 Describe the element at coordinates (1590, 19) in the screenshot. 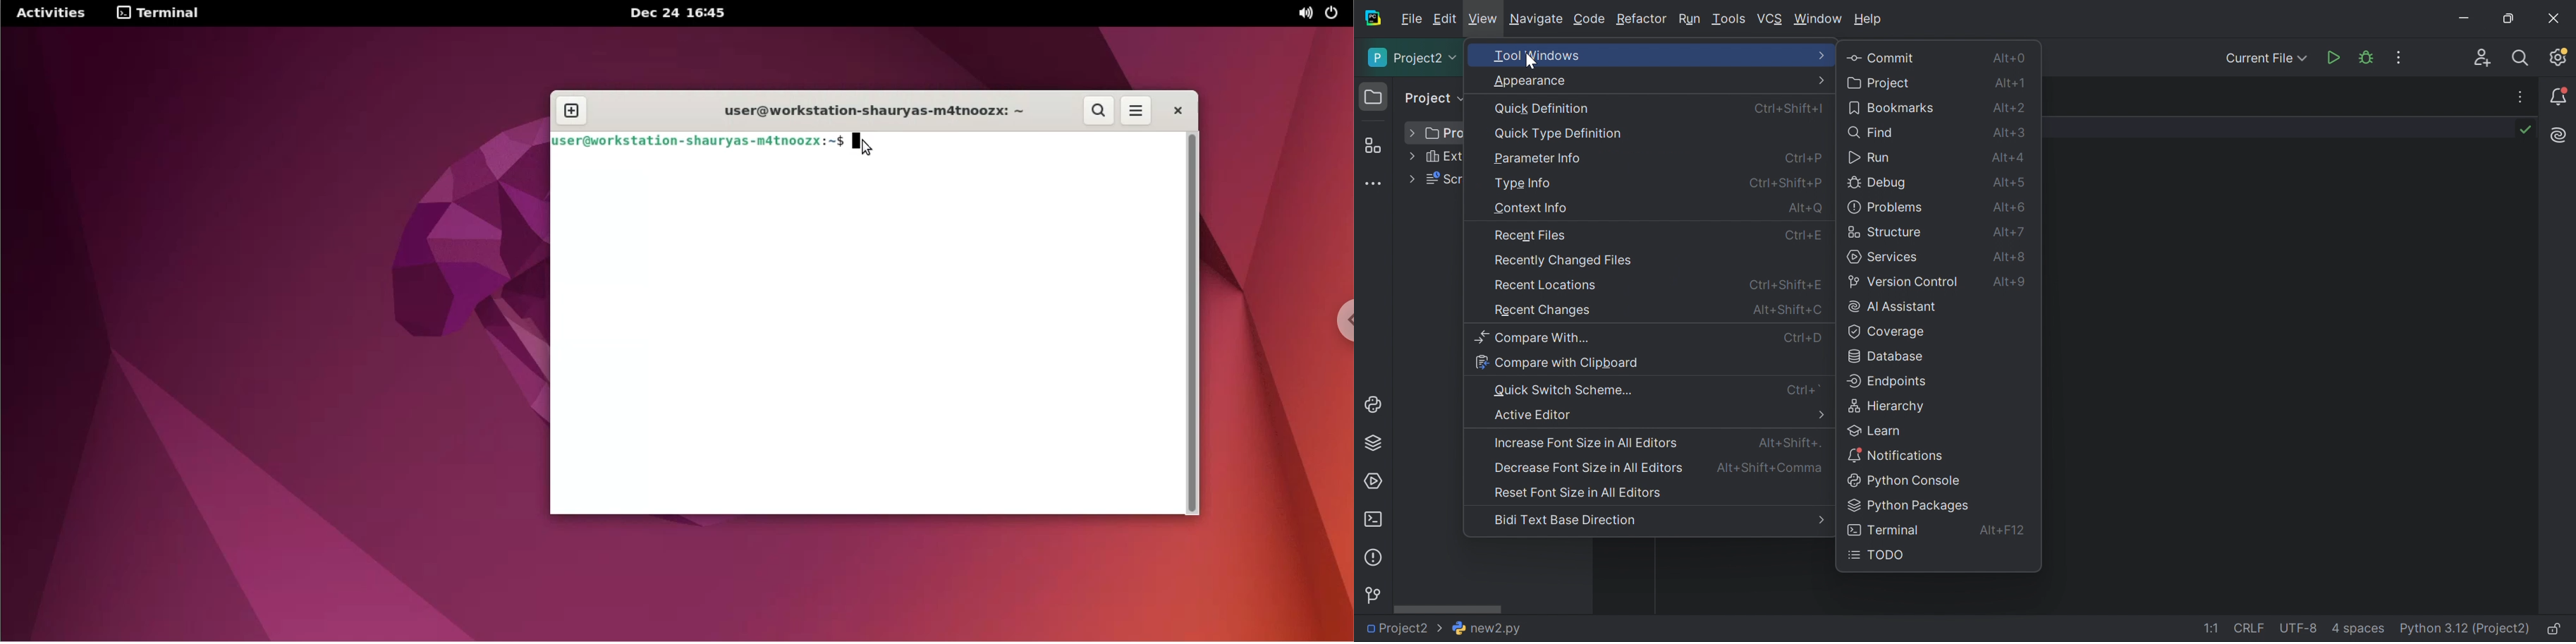

I see `Code` at that location.